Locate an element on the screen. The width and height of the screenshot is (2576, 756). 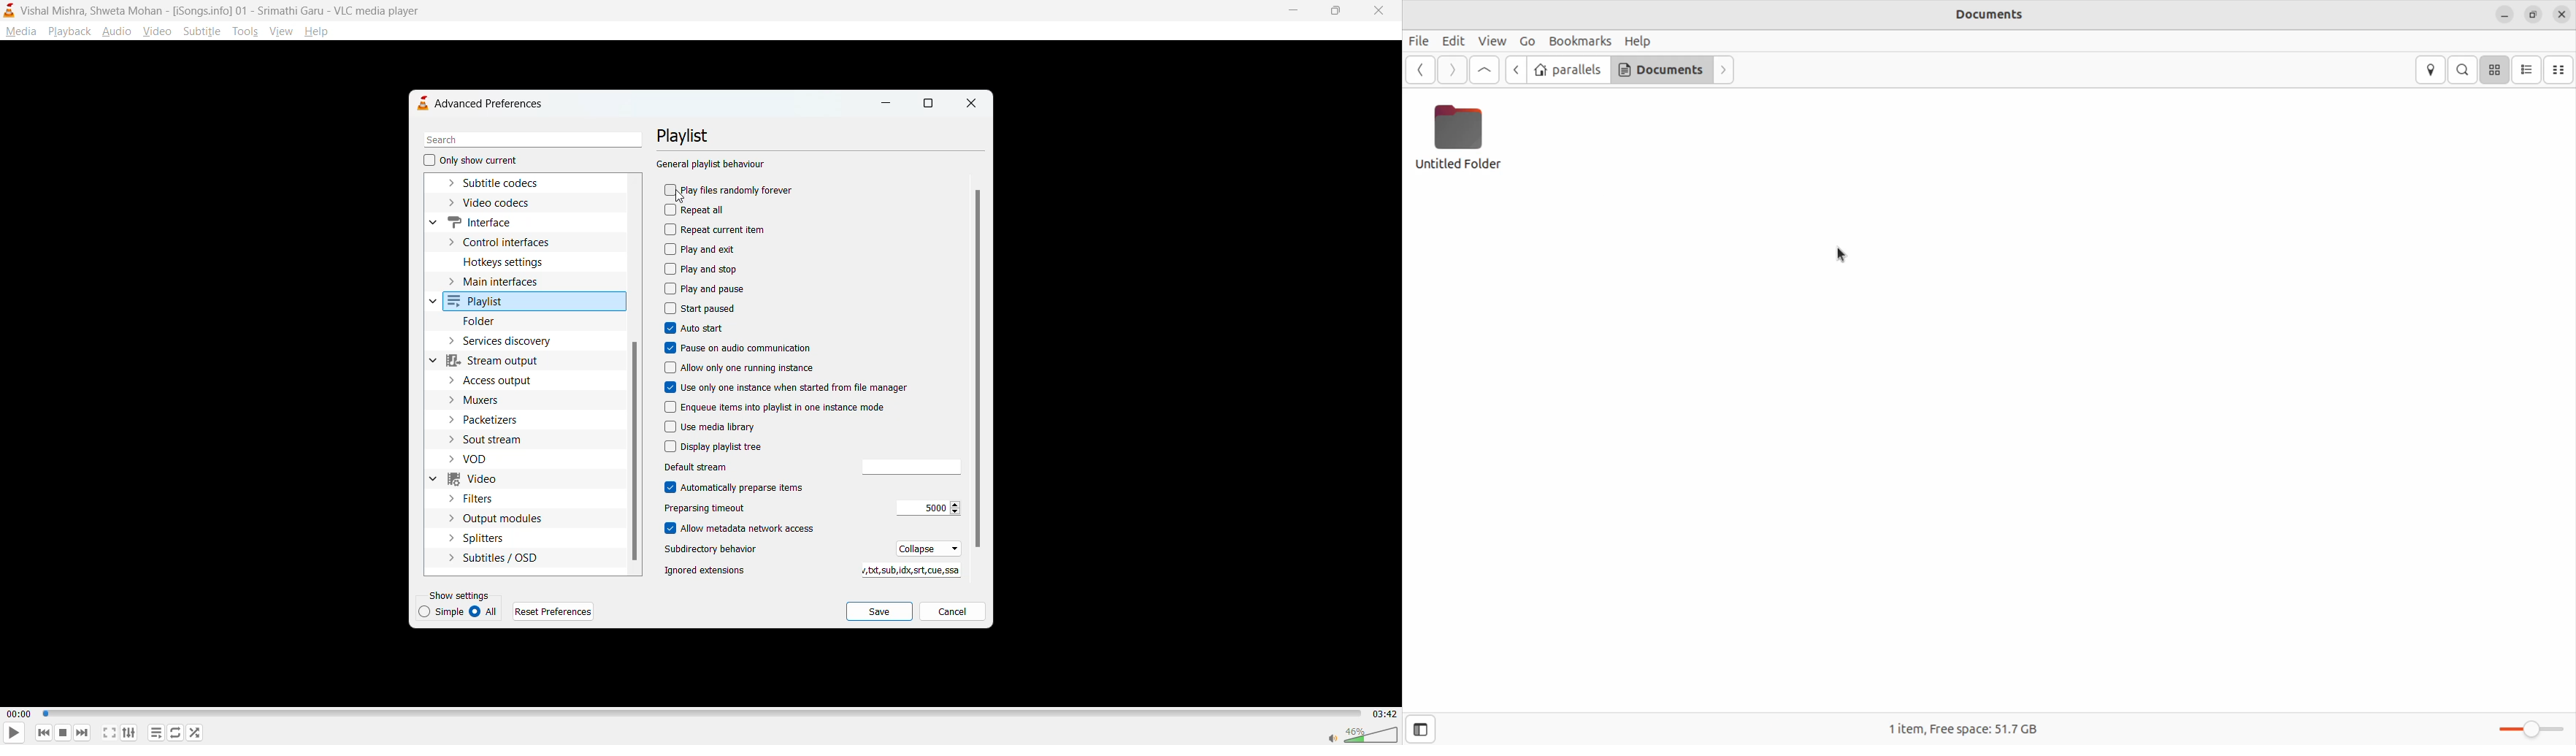
start paused is located at coordinates (702, 307).